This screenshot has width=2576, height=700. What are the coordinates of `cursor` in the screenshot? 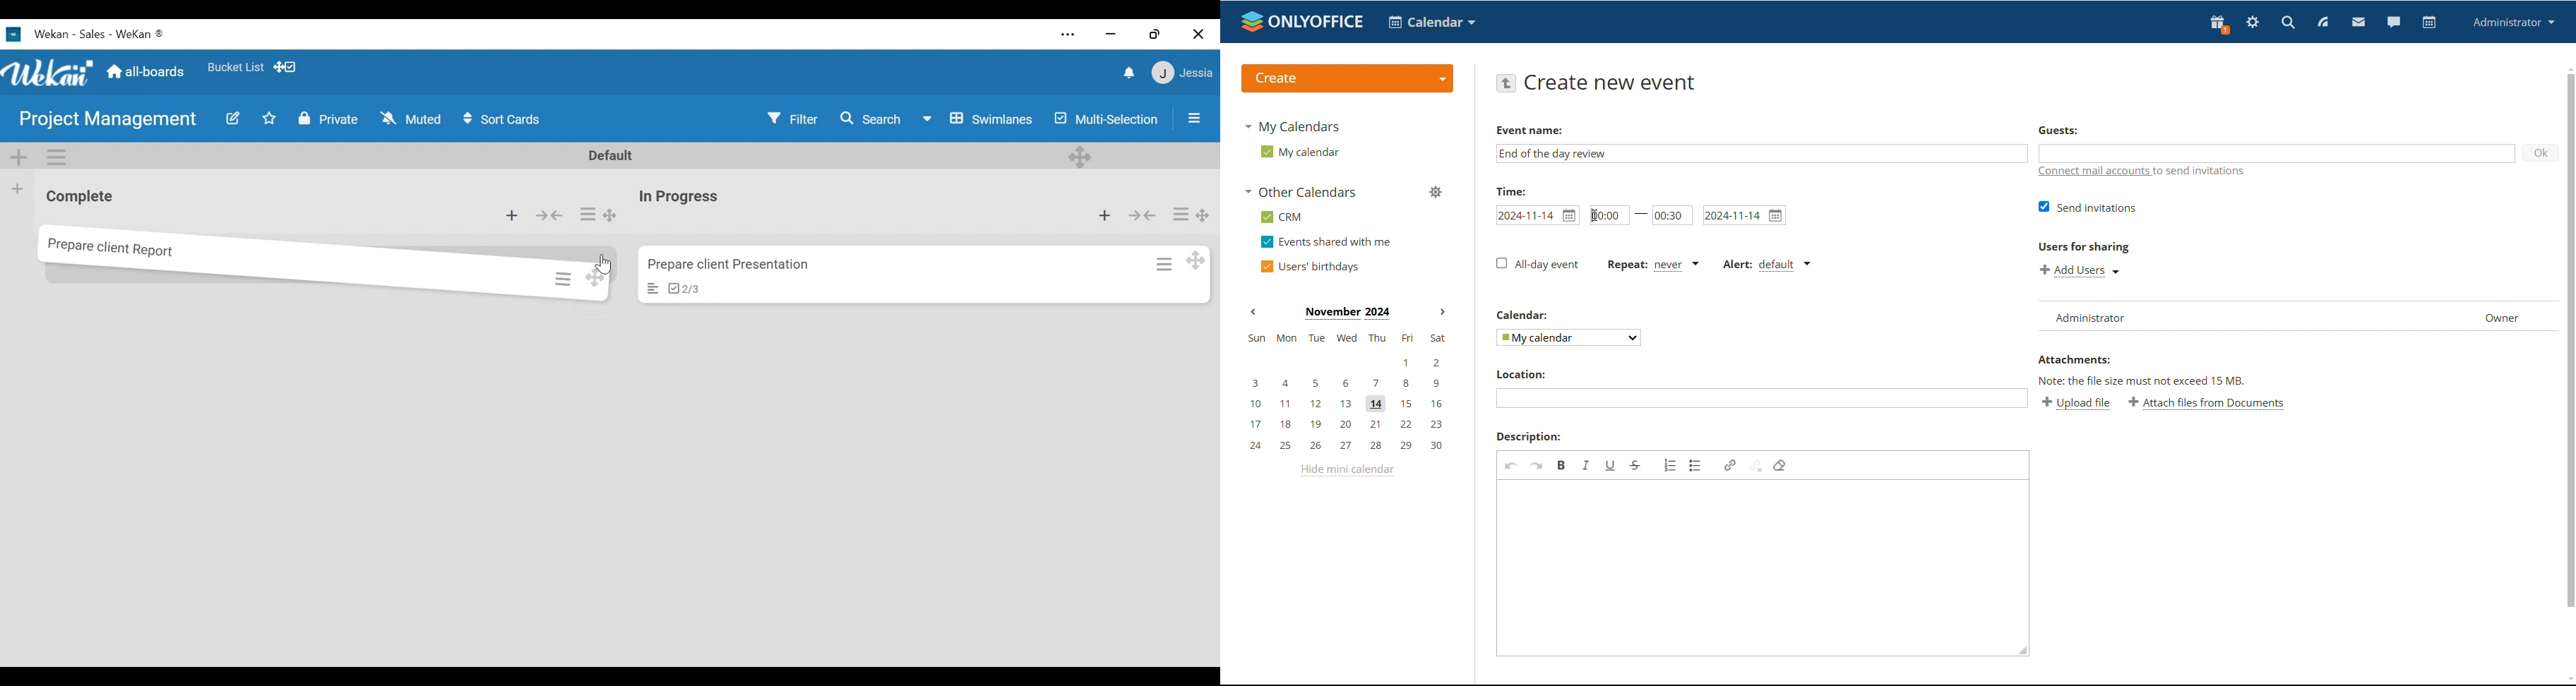 It's located at (605, 259).